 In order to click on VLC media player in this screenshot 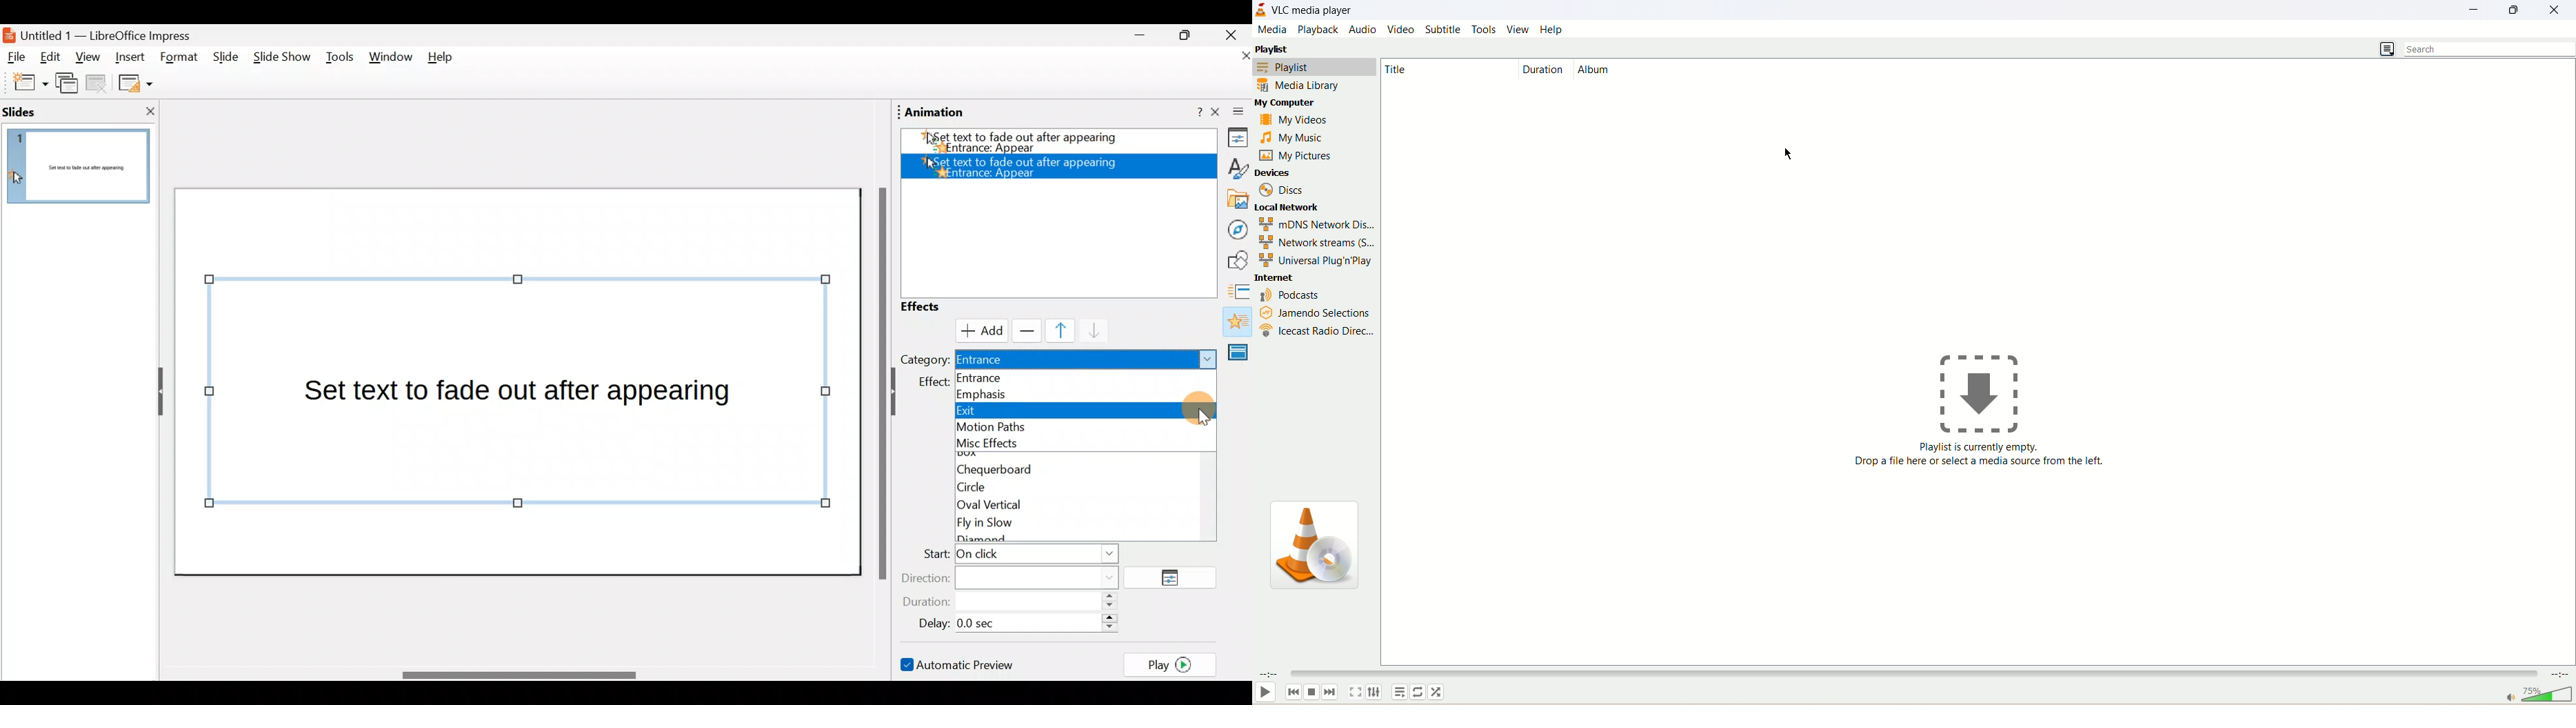, I will do `click(1311, 10)`.